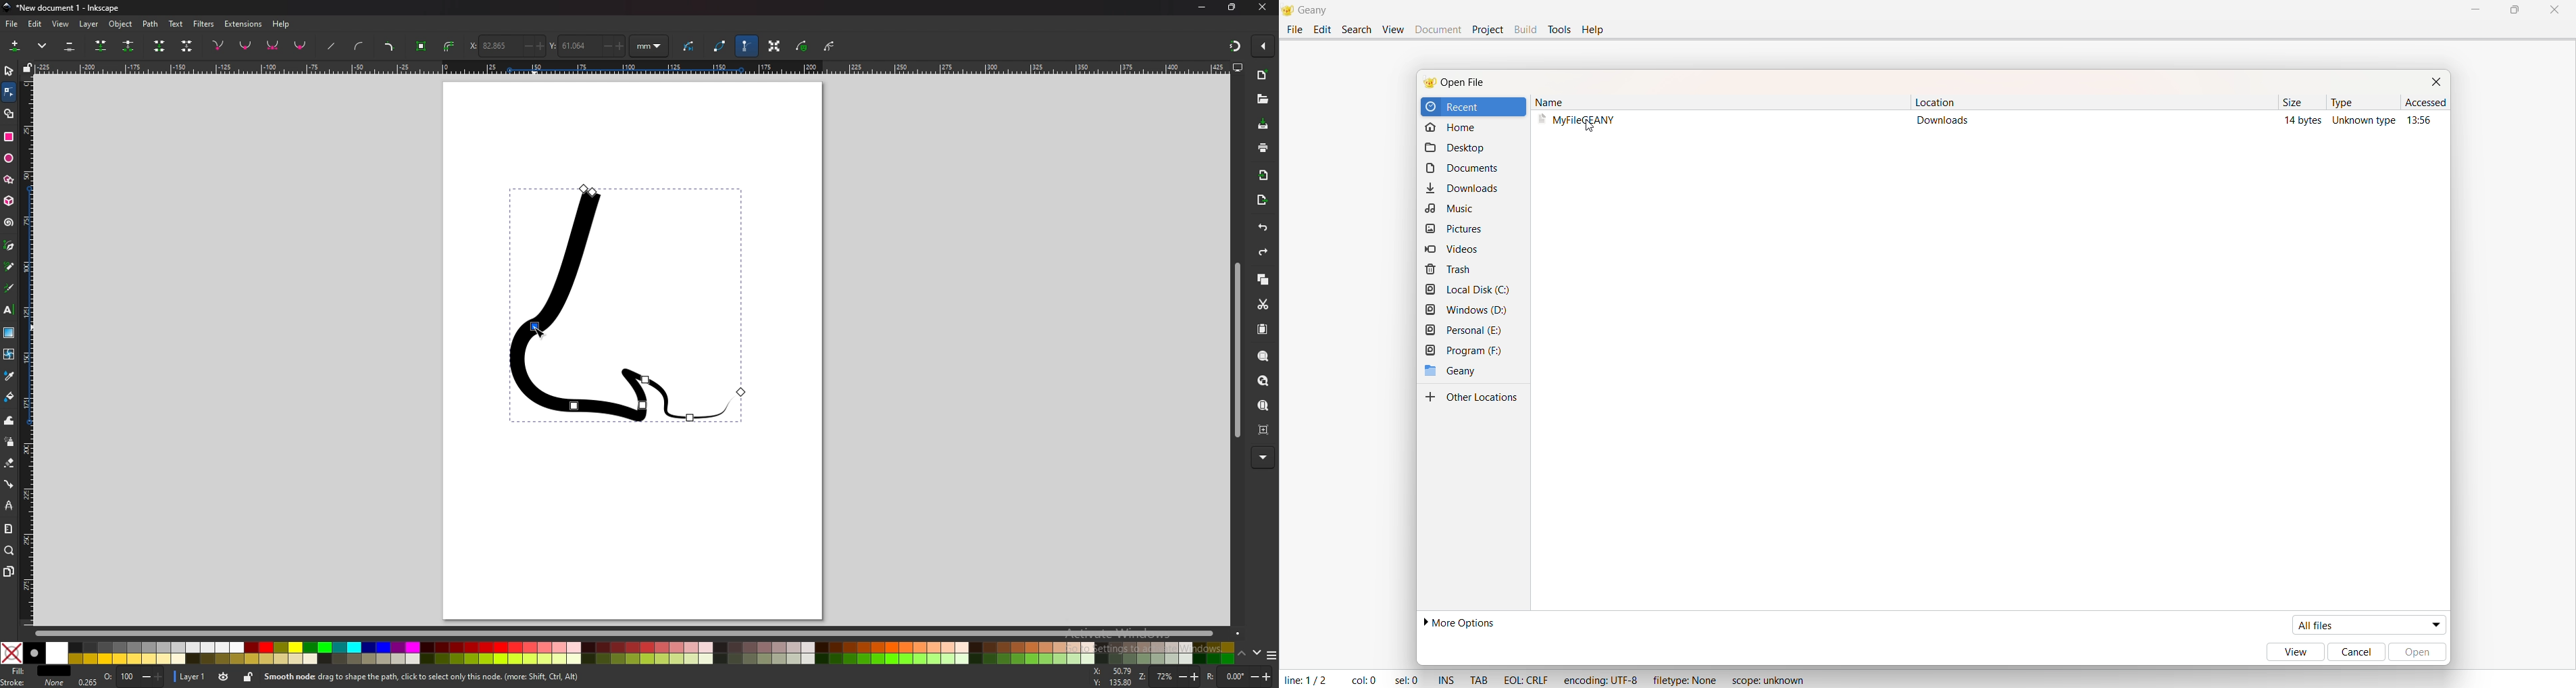  Describe the element at coordinates (1262, 304) in the screenshot. I see `cut` at that location.